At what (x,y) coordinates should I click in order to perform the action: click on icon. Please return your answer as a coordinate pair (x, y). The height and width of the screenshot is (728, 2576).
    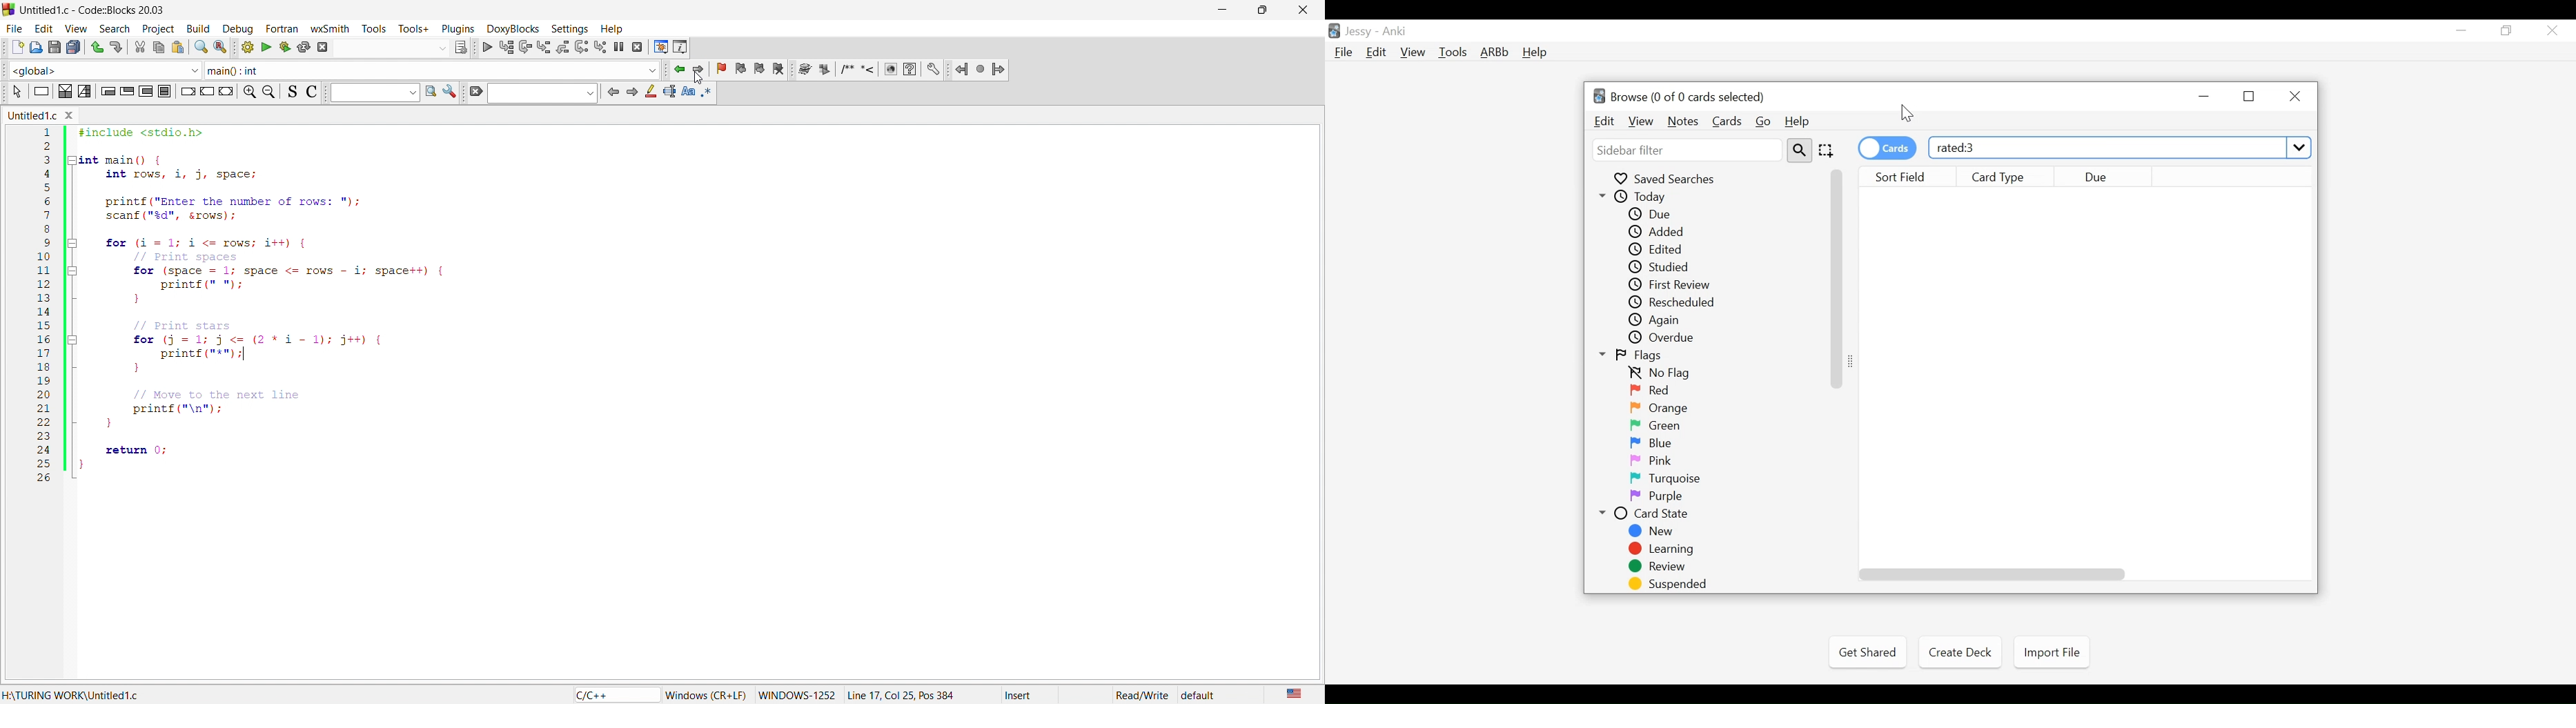
    Looking at the image, I should click on (106, 92).